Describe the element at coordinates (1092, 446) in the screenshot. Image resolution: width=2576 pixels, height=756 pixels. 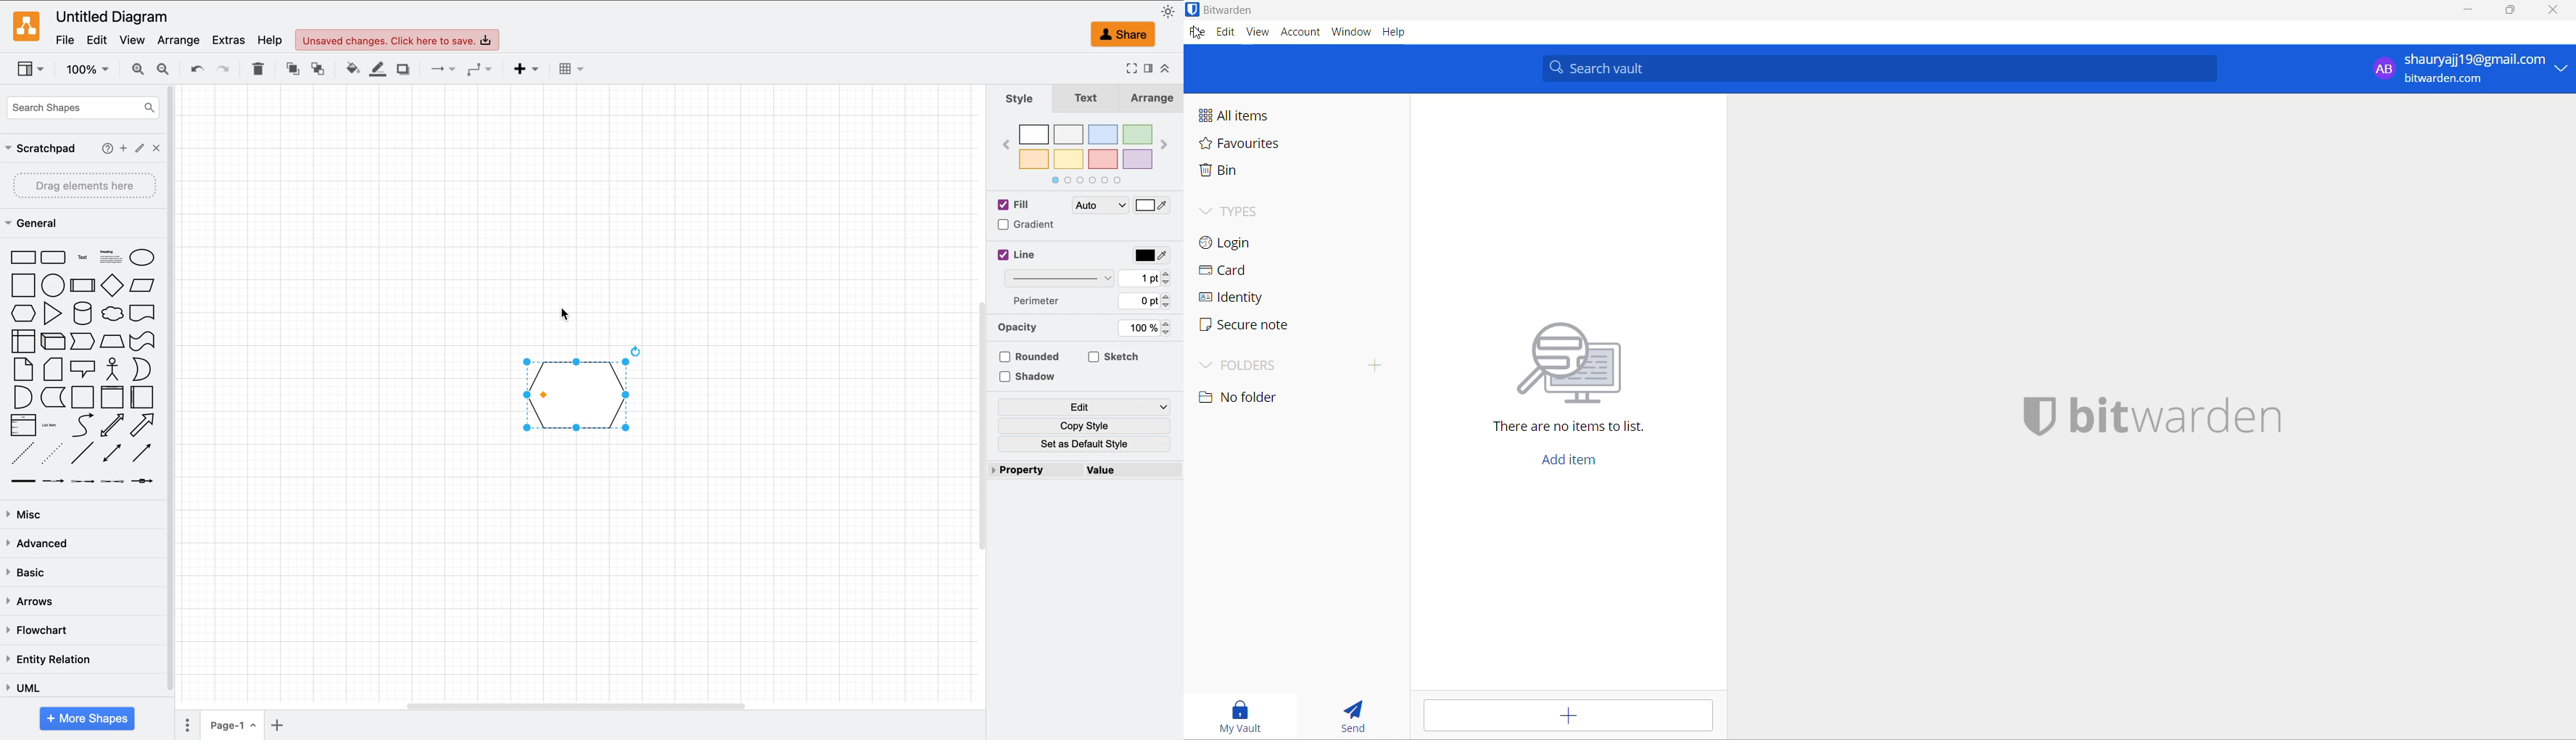
I see `Set as Default Style` at that location.